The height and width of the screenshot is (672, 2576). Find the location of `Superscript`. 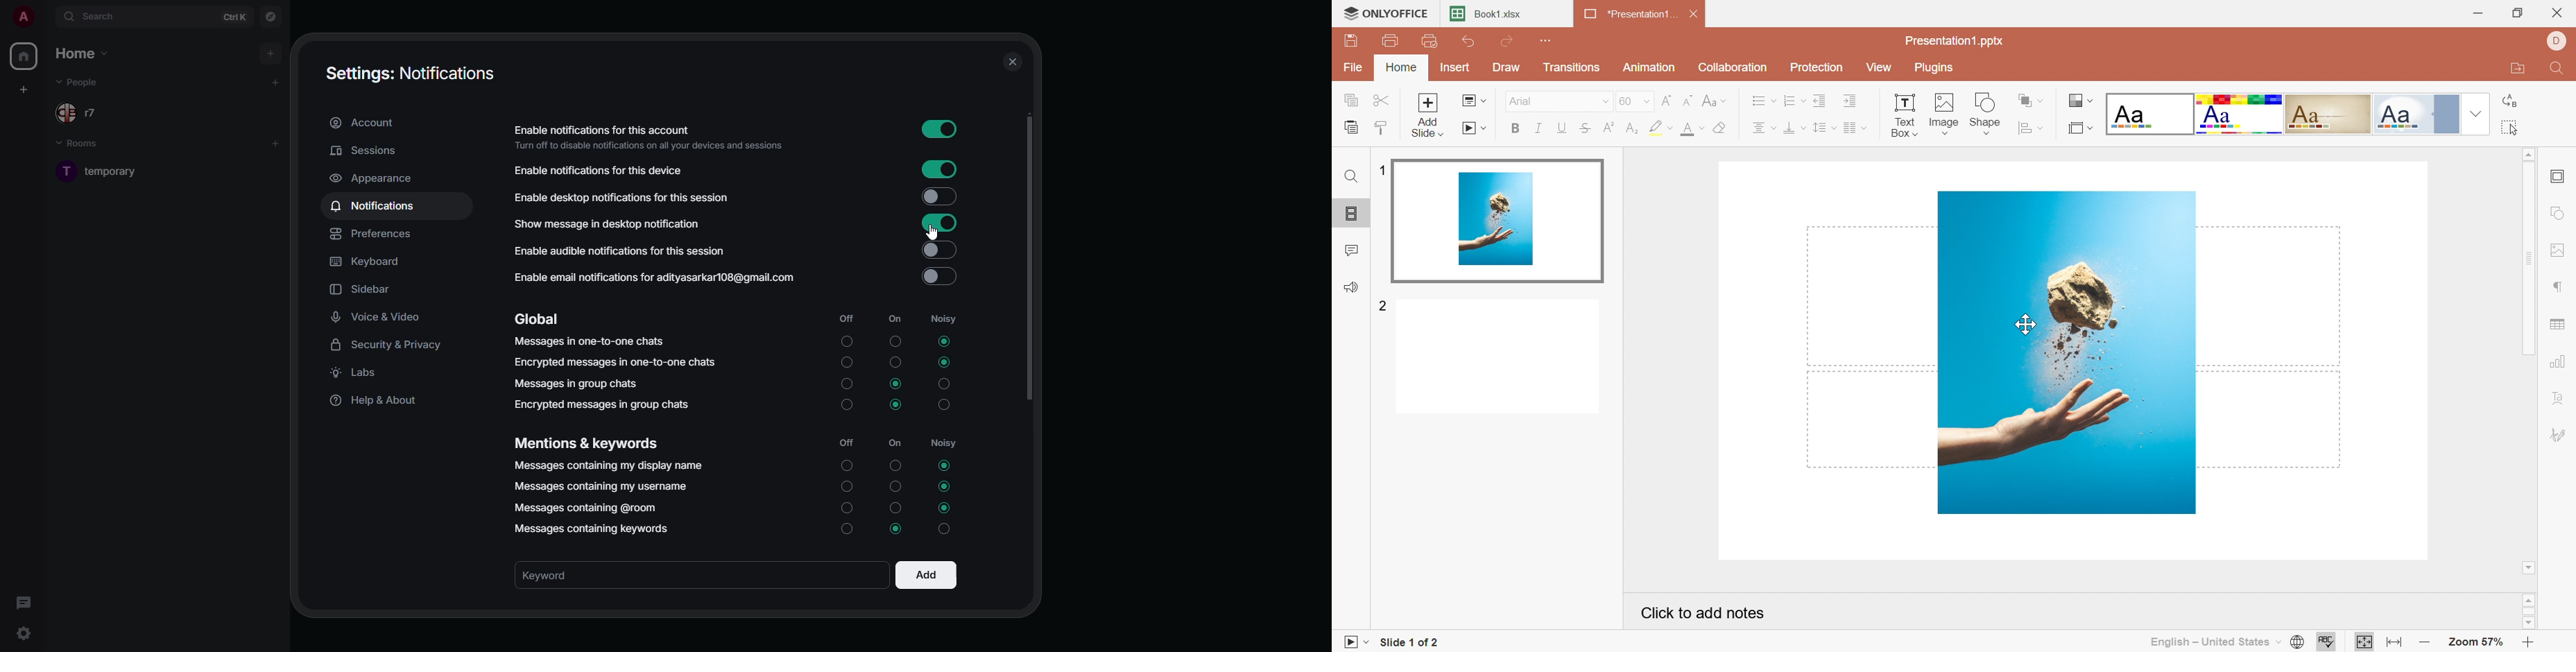

Superscript is located at coordinates (1608, 126).